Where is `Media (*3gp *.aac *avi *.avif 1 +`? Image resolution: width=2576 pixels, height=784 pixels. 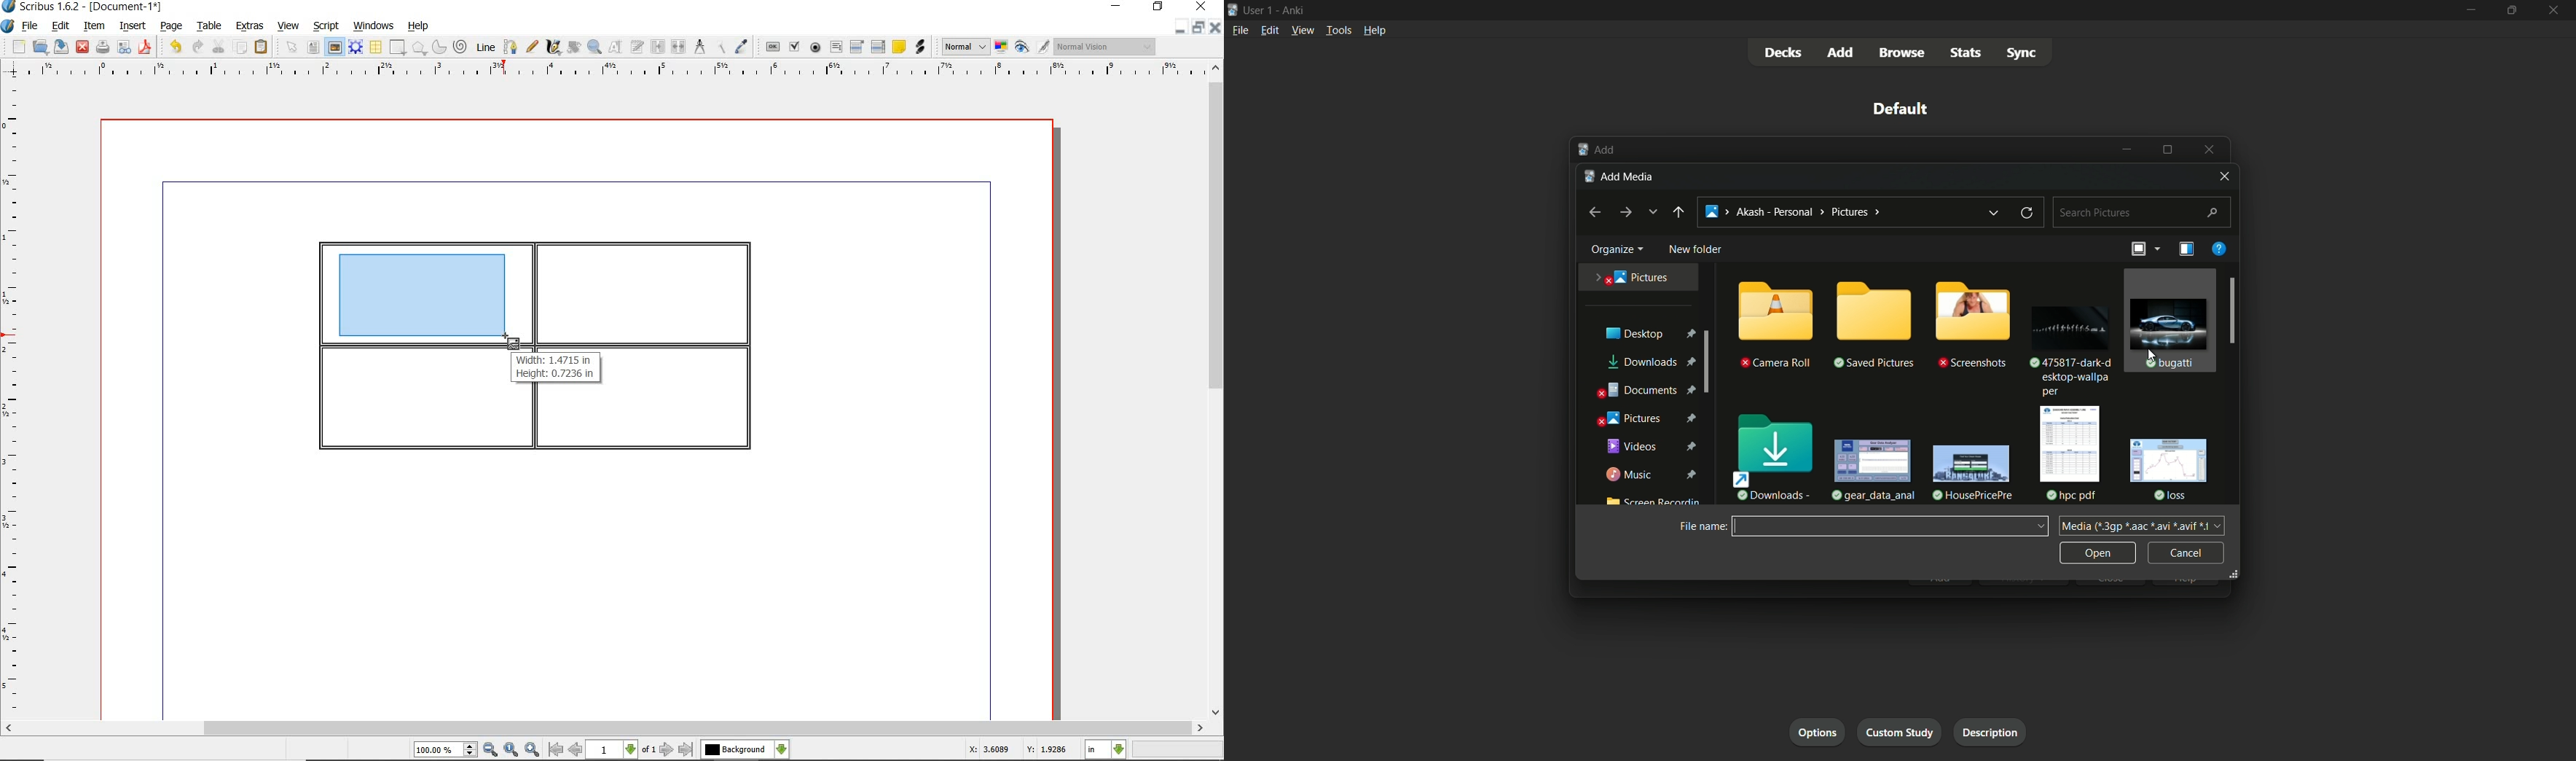 Media (*3gp *.aac *avi *.avif 1 + is located at coordinates (2142, 525).